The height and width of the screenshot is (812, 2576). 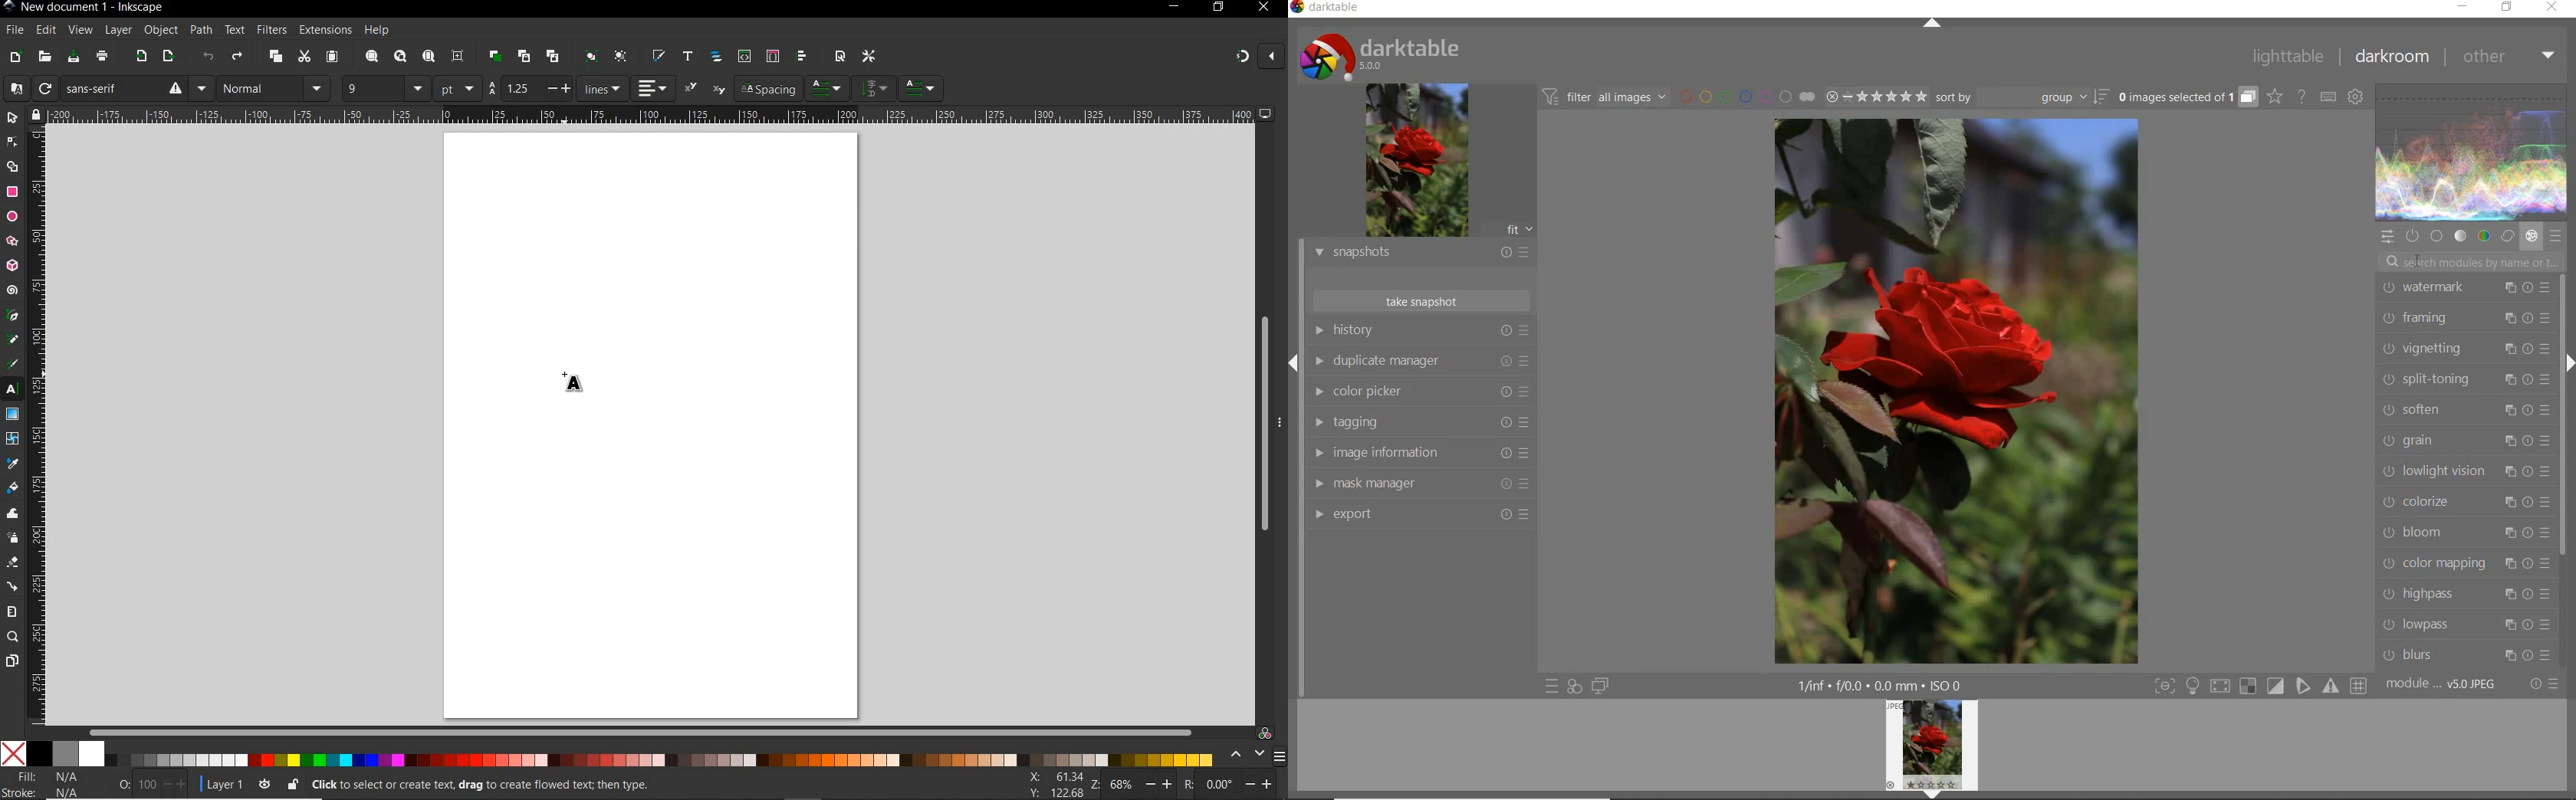 What do you see at coordinates (199, 28) in the screenshot?
I see `path` at bounding box center [199, 28].